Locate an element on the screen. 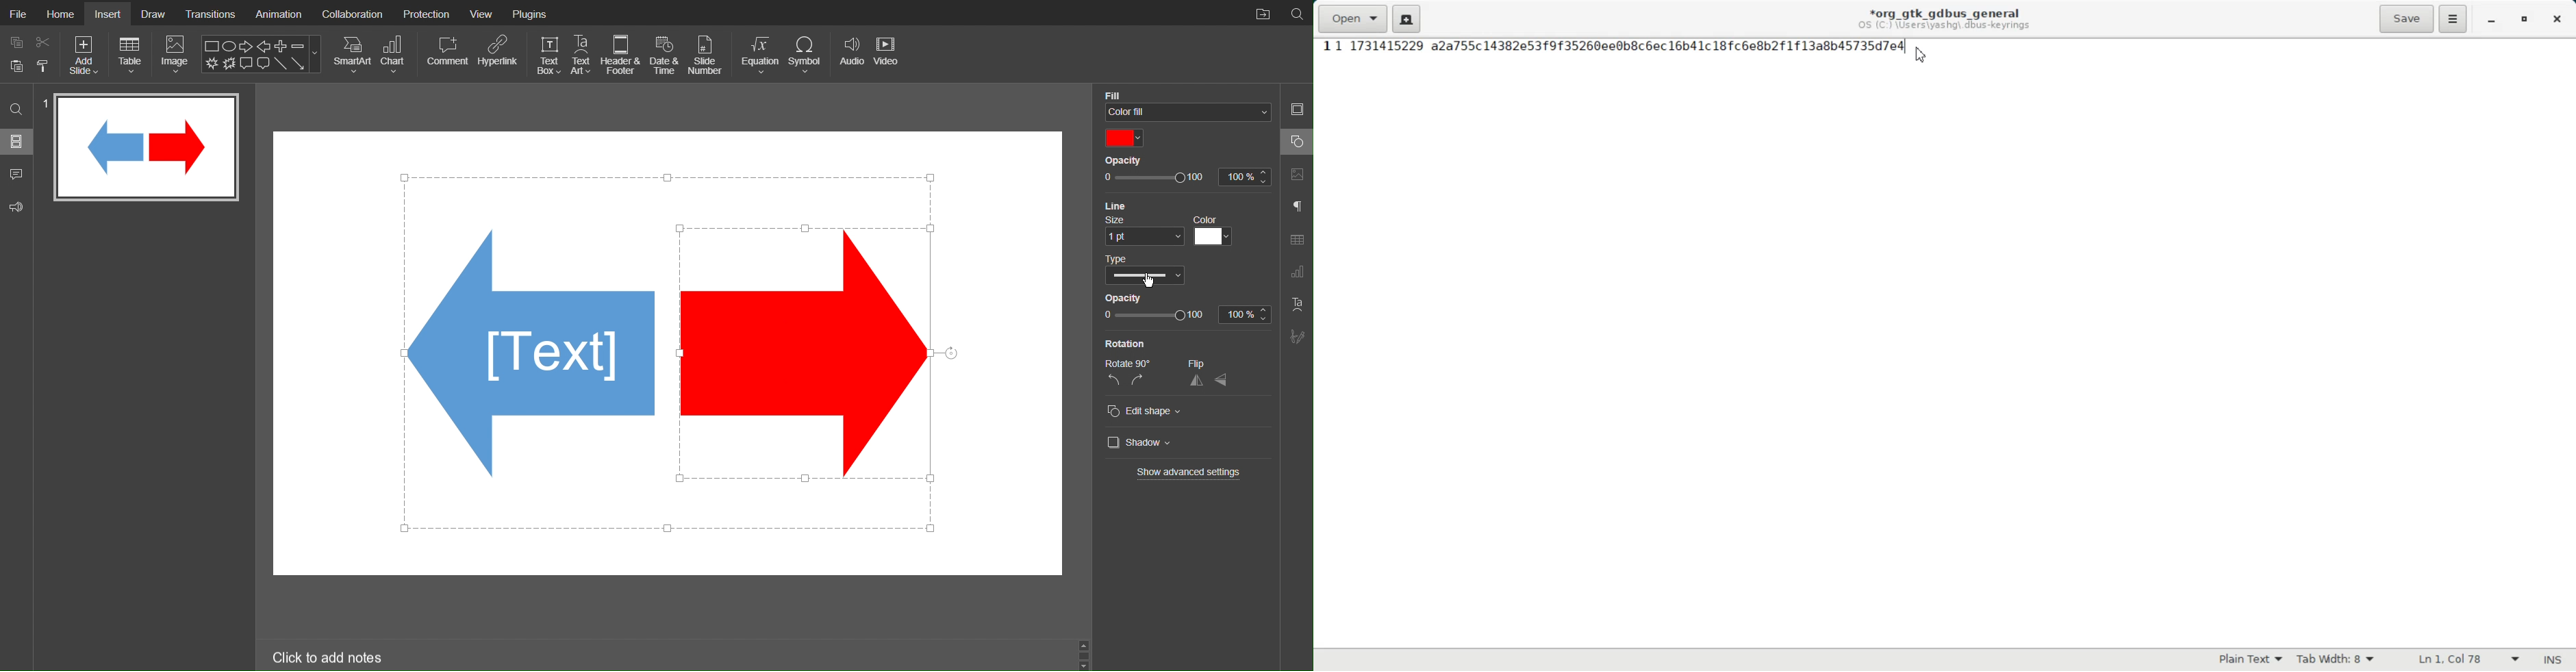 The width and height of the screenshot is (2576, 672). Image Settings is located at coordinates (1296, 175).